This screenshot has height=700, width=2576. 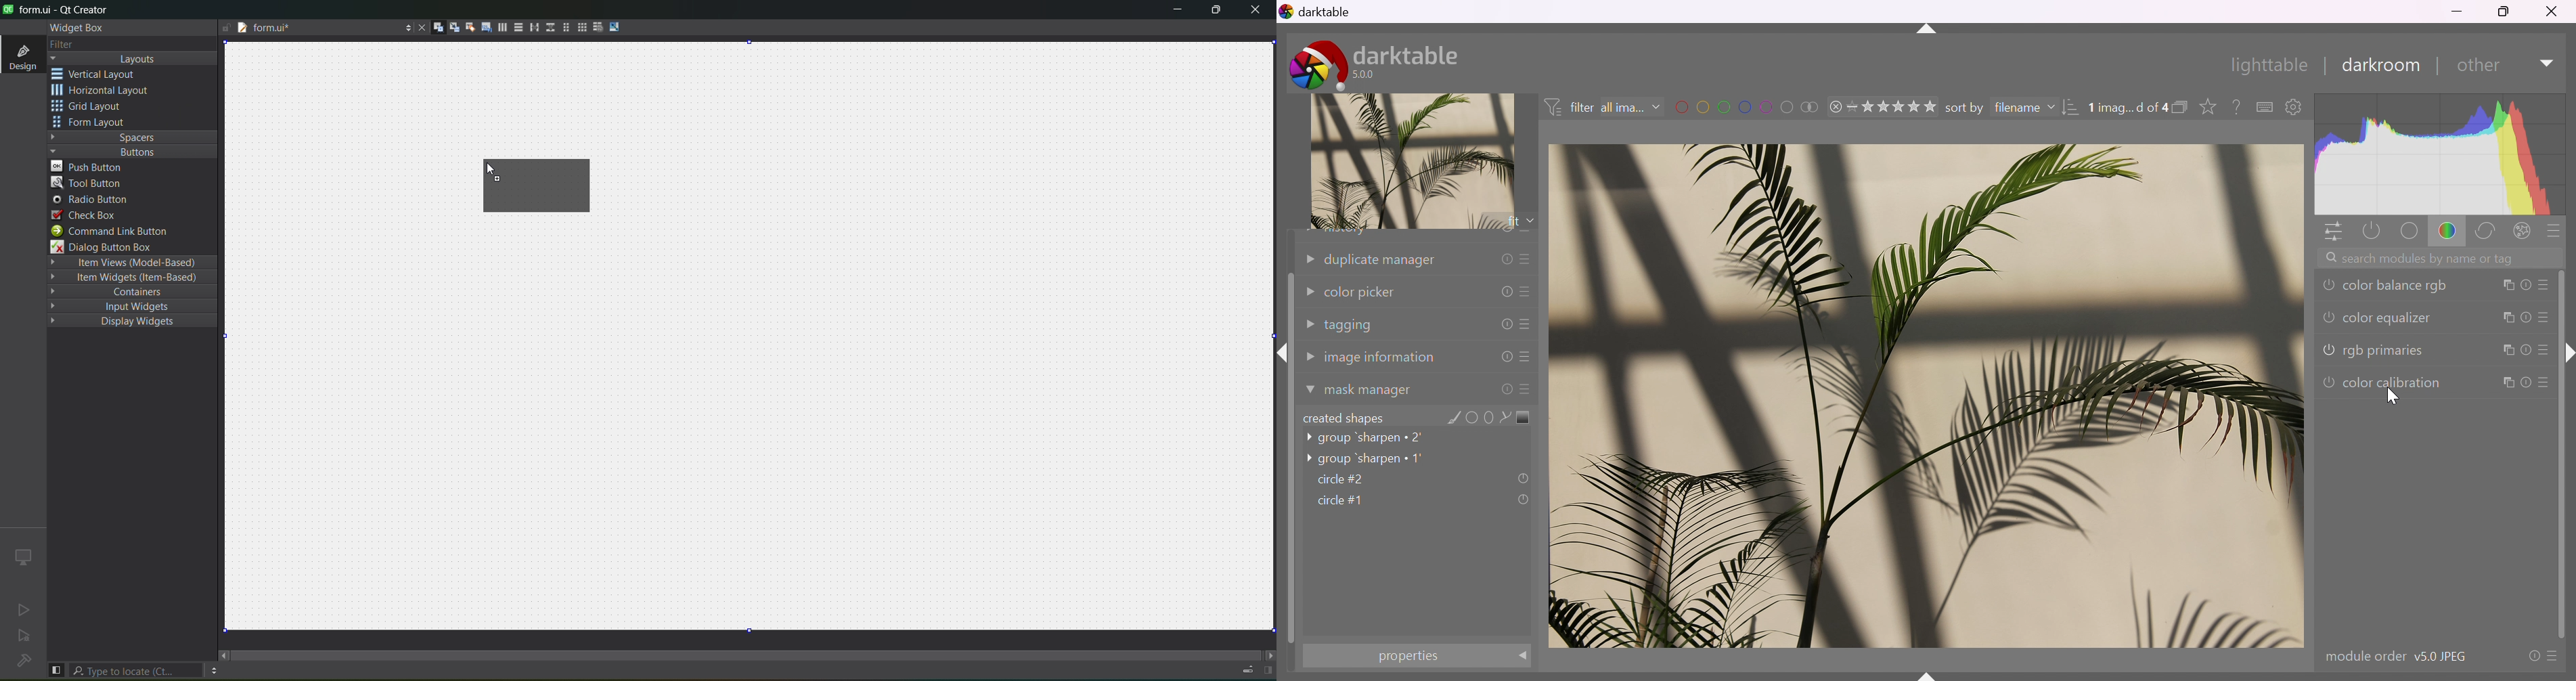 I want to click on name, so click(x=1929, y=674).